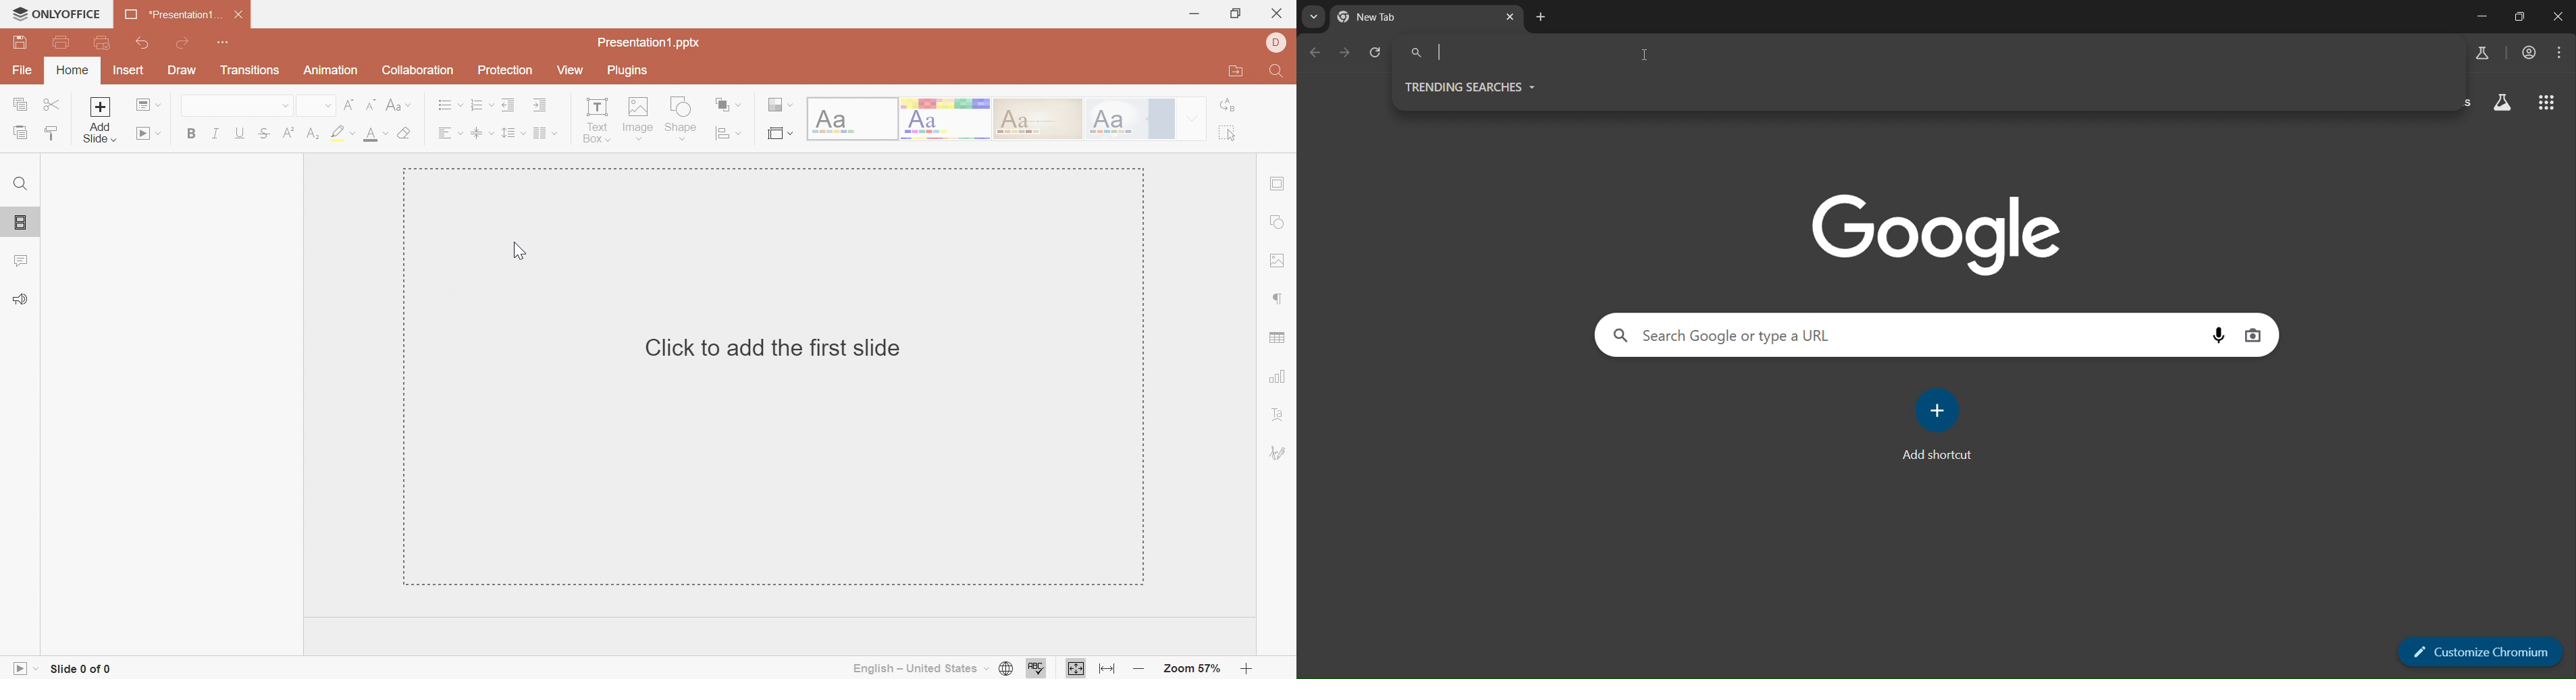 The width and height of the screenshot is (2576, 700). I want to click on Paragraph settings, so click(1278, 300).